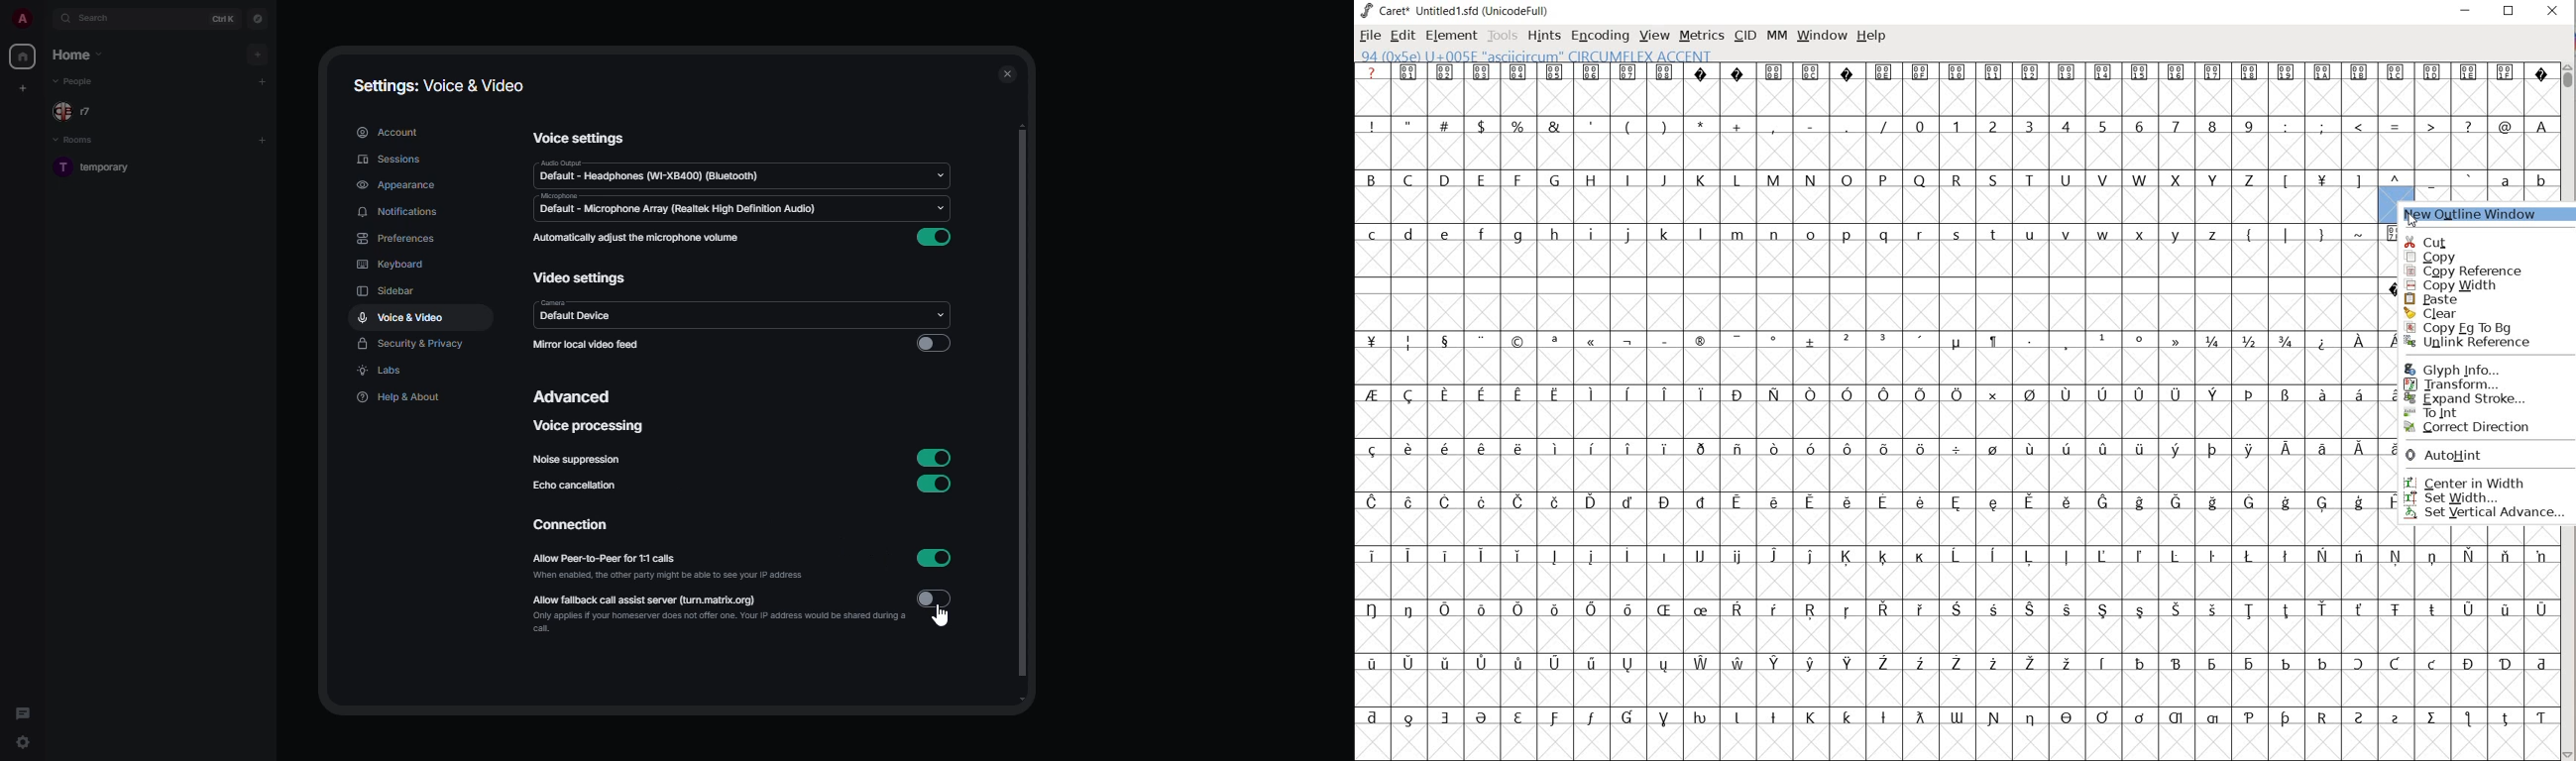 The width and height of the screenshot is (2576, 784). I want to click on Only apes f your Nomeserver does not offer ane. Your P address would be shared during
pes, so click(706, 626).